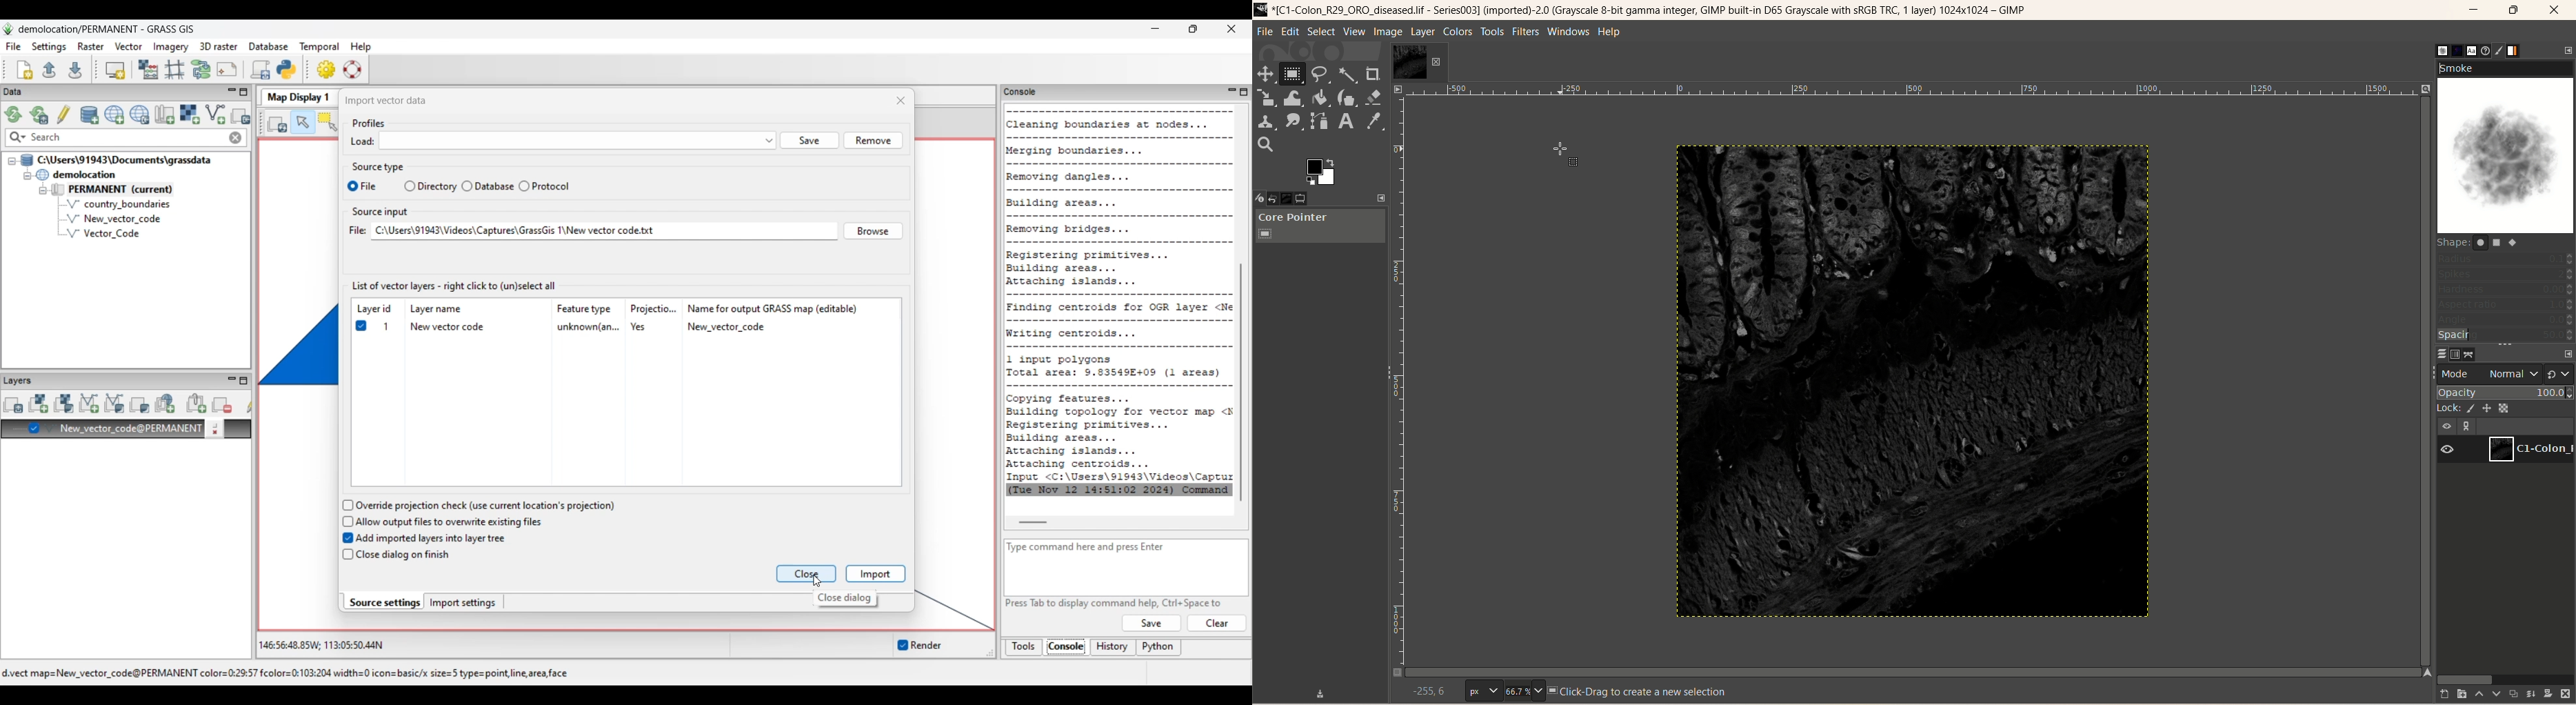 This screenshot has height=728, width=2576. What do you see at coordinates (2513, 696) in the screenshot?
I see `duplicate layer` at bounding box center [2513, 696].